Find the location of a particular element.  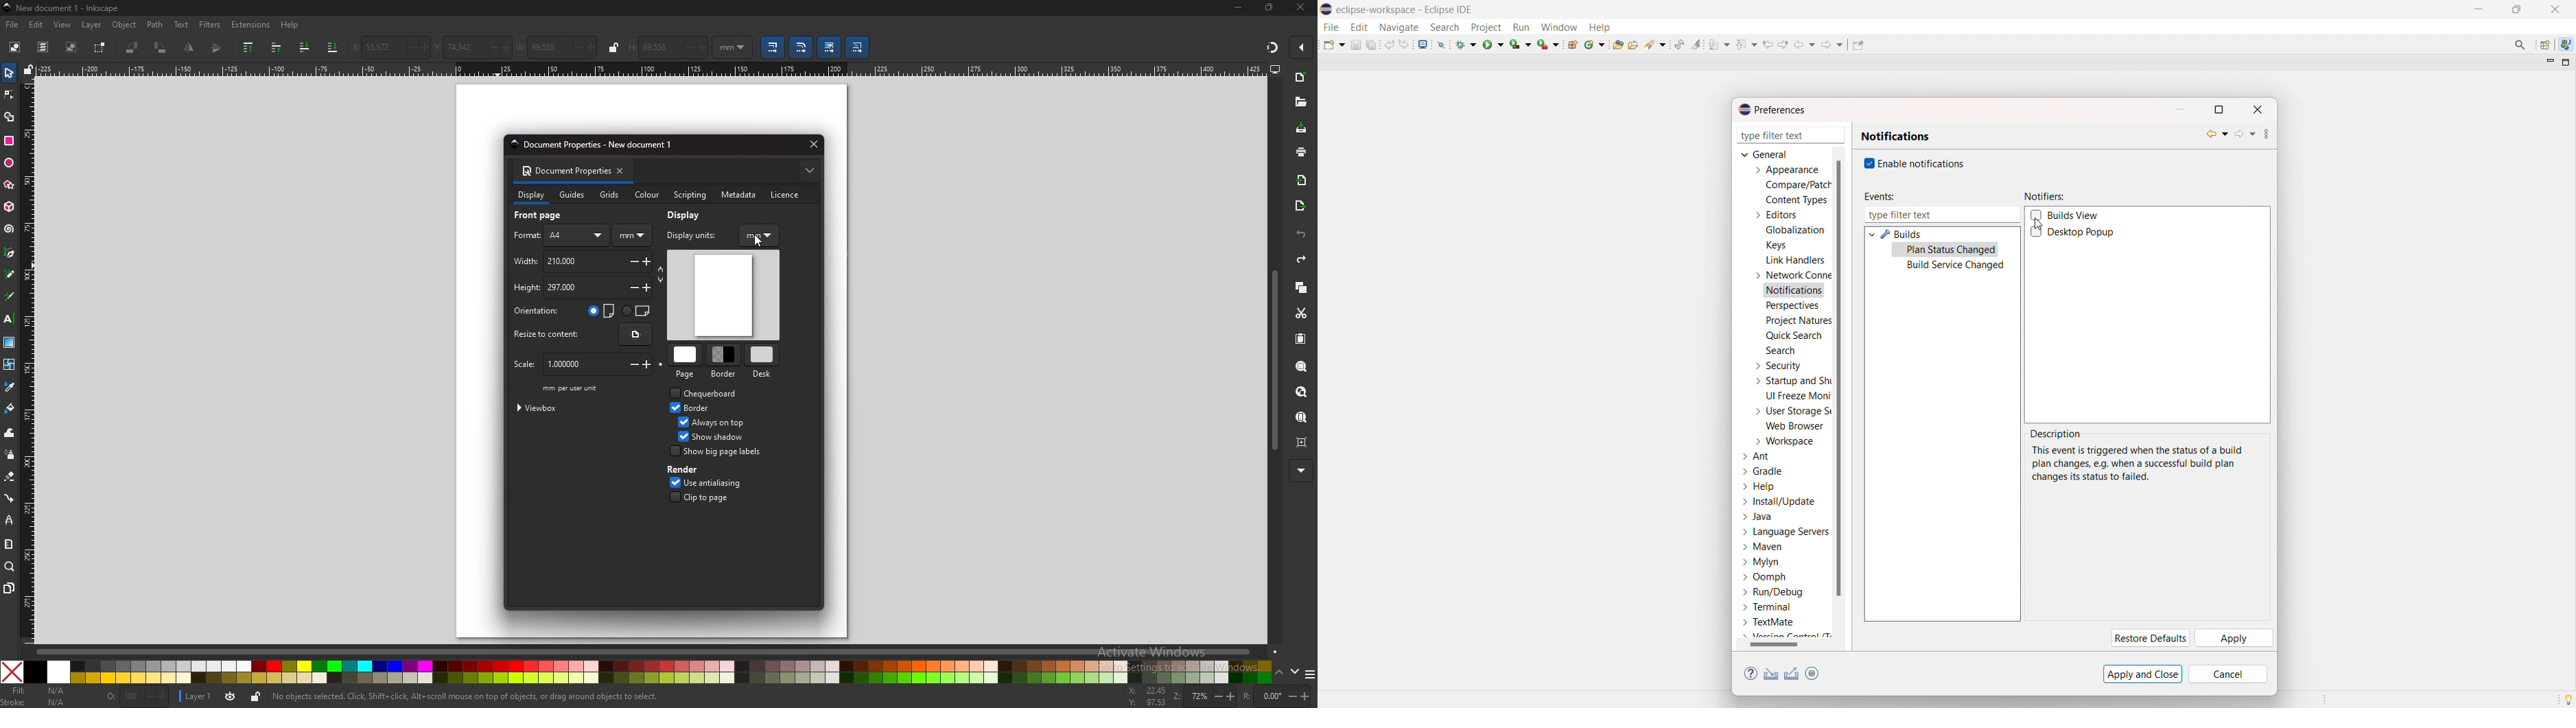

Drop down is located at coordinates (744, 47).